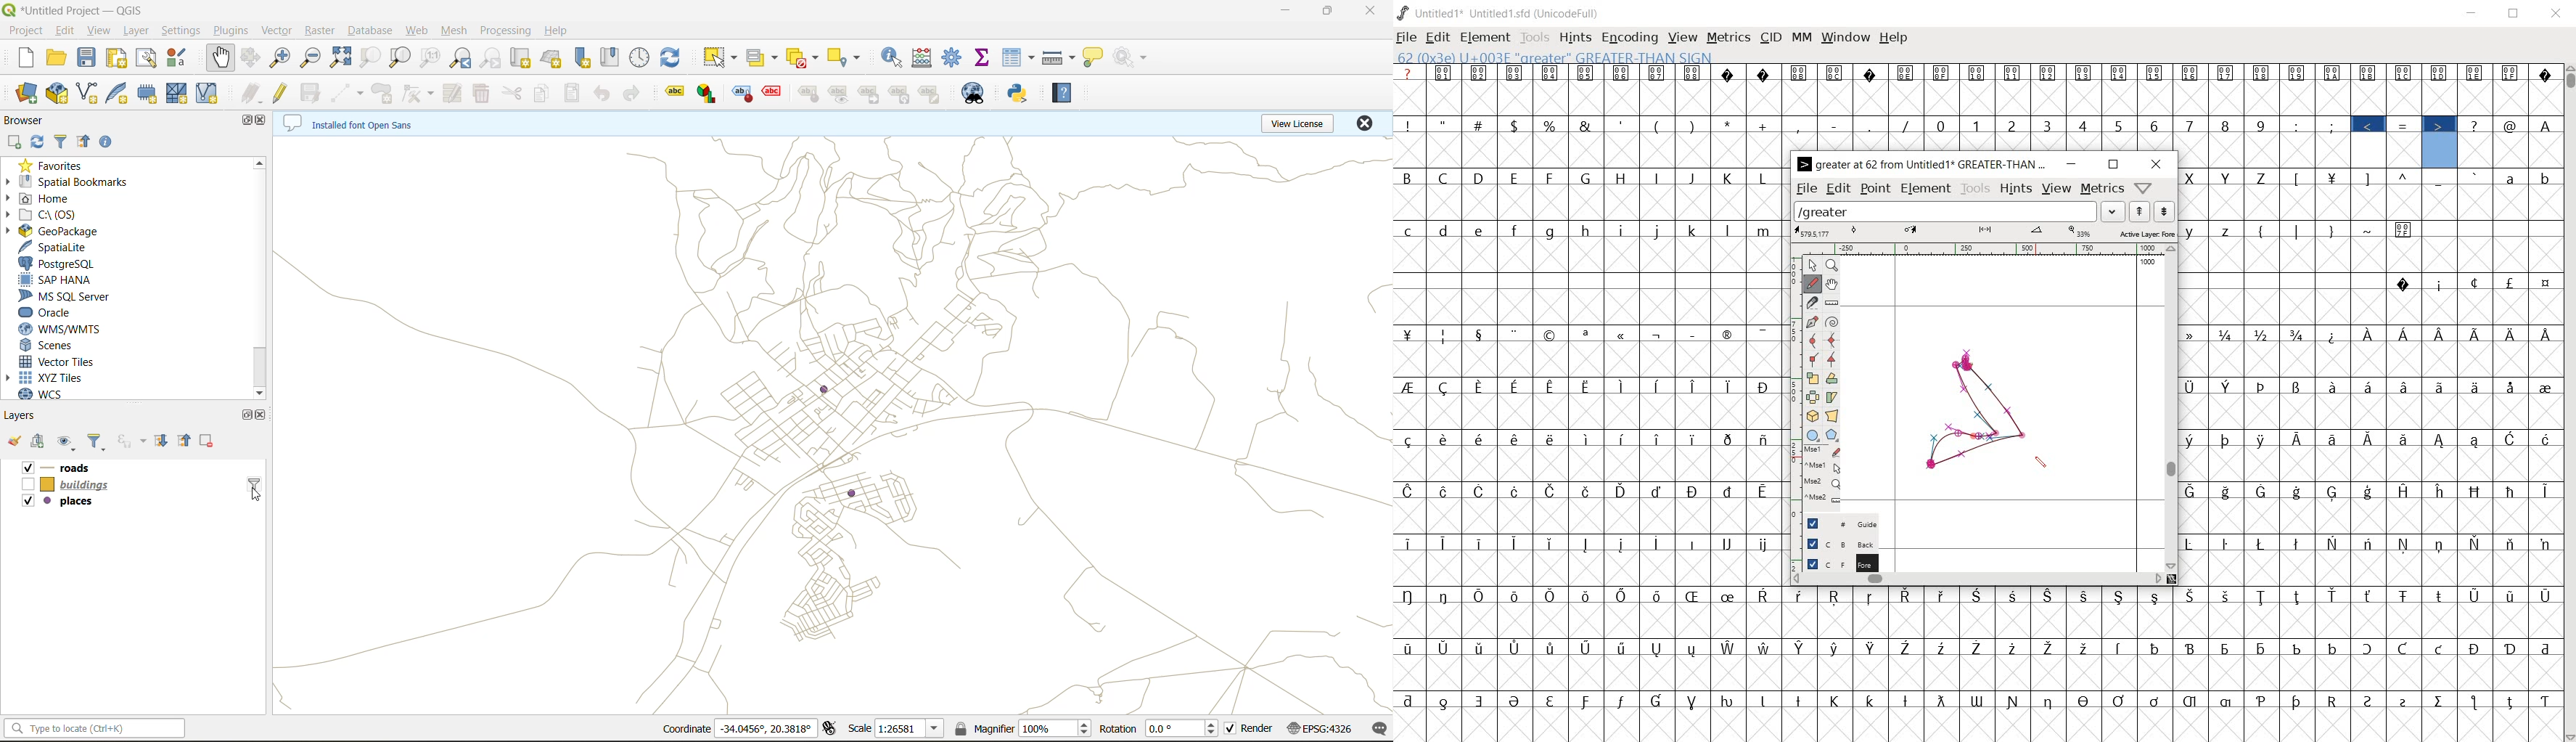 The image size is (2576, 756). I want to click on tools, so click(1976, 189).